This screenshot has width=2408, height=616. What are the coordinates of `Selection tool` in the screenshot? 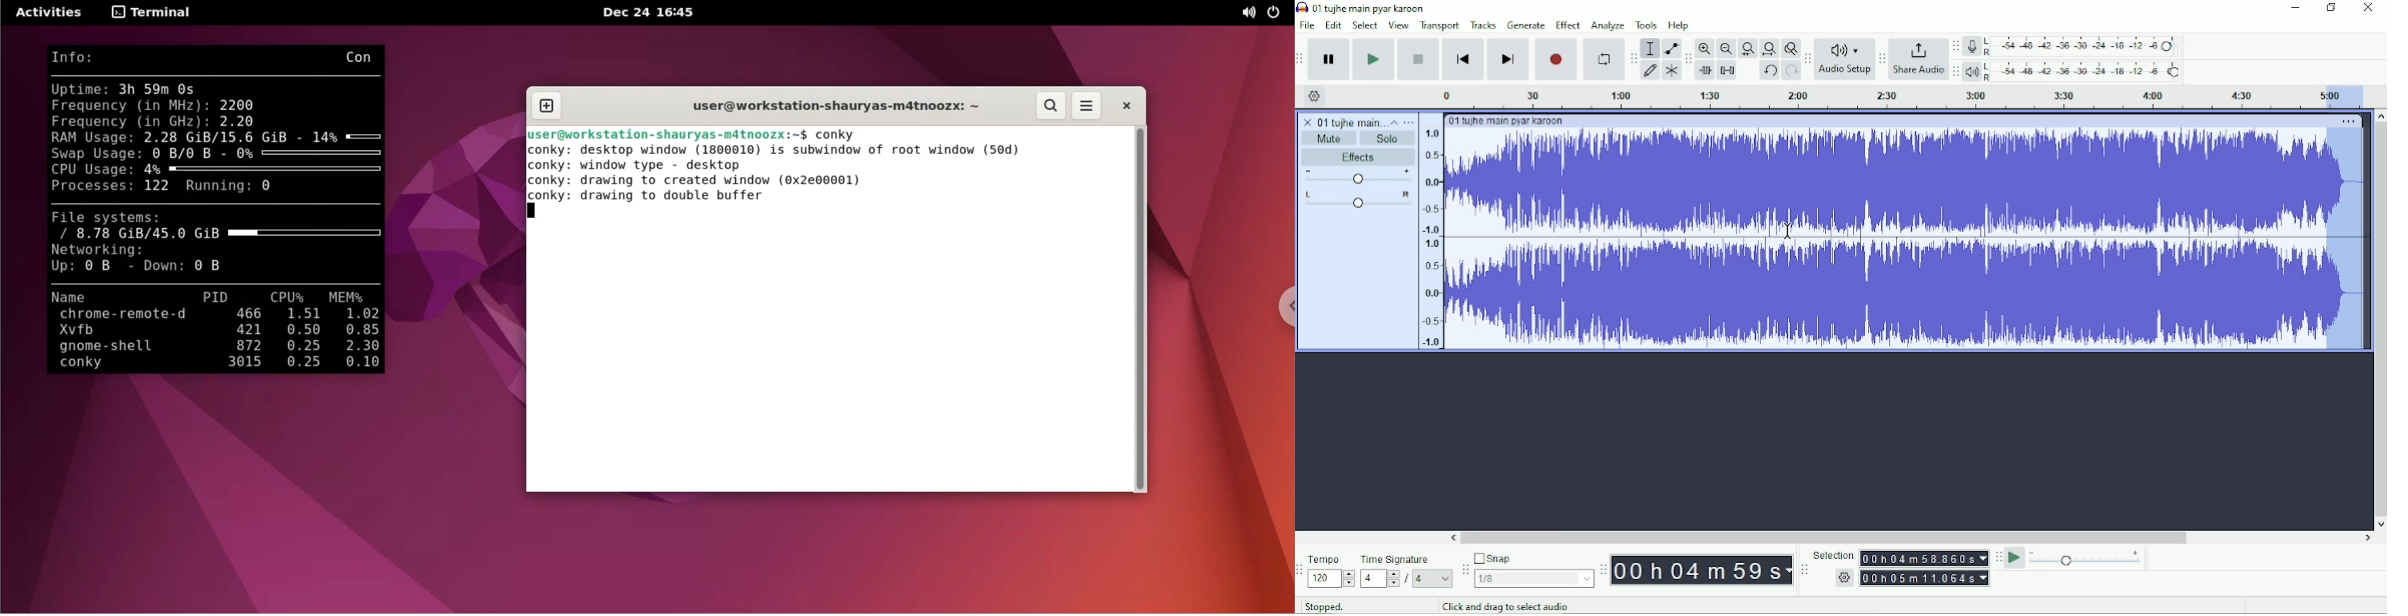 It's located at (1650, 48).